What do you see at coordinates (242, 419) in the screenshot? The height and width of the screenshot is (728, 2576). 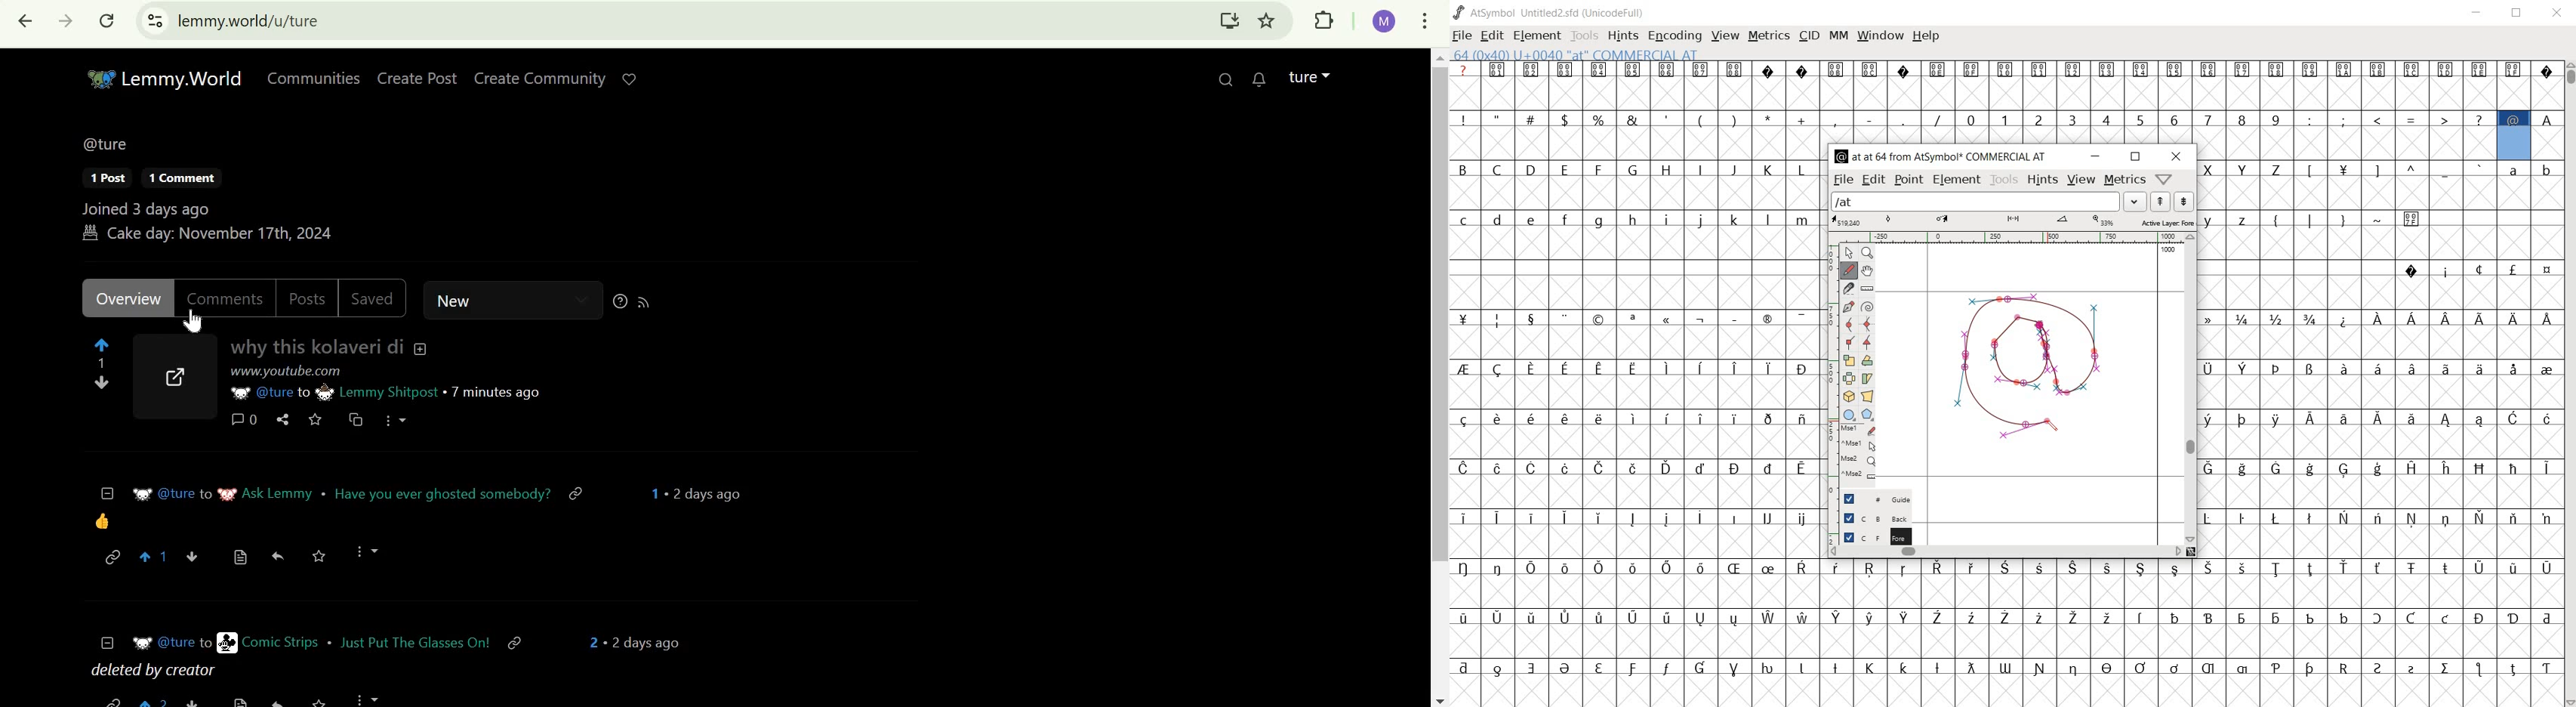 I see `0 comments` at bounding box center [242, 419].